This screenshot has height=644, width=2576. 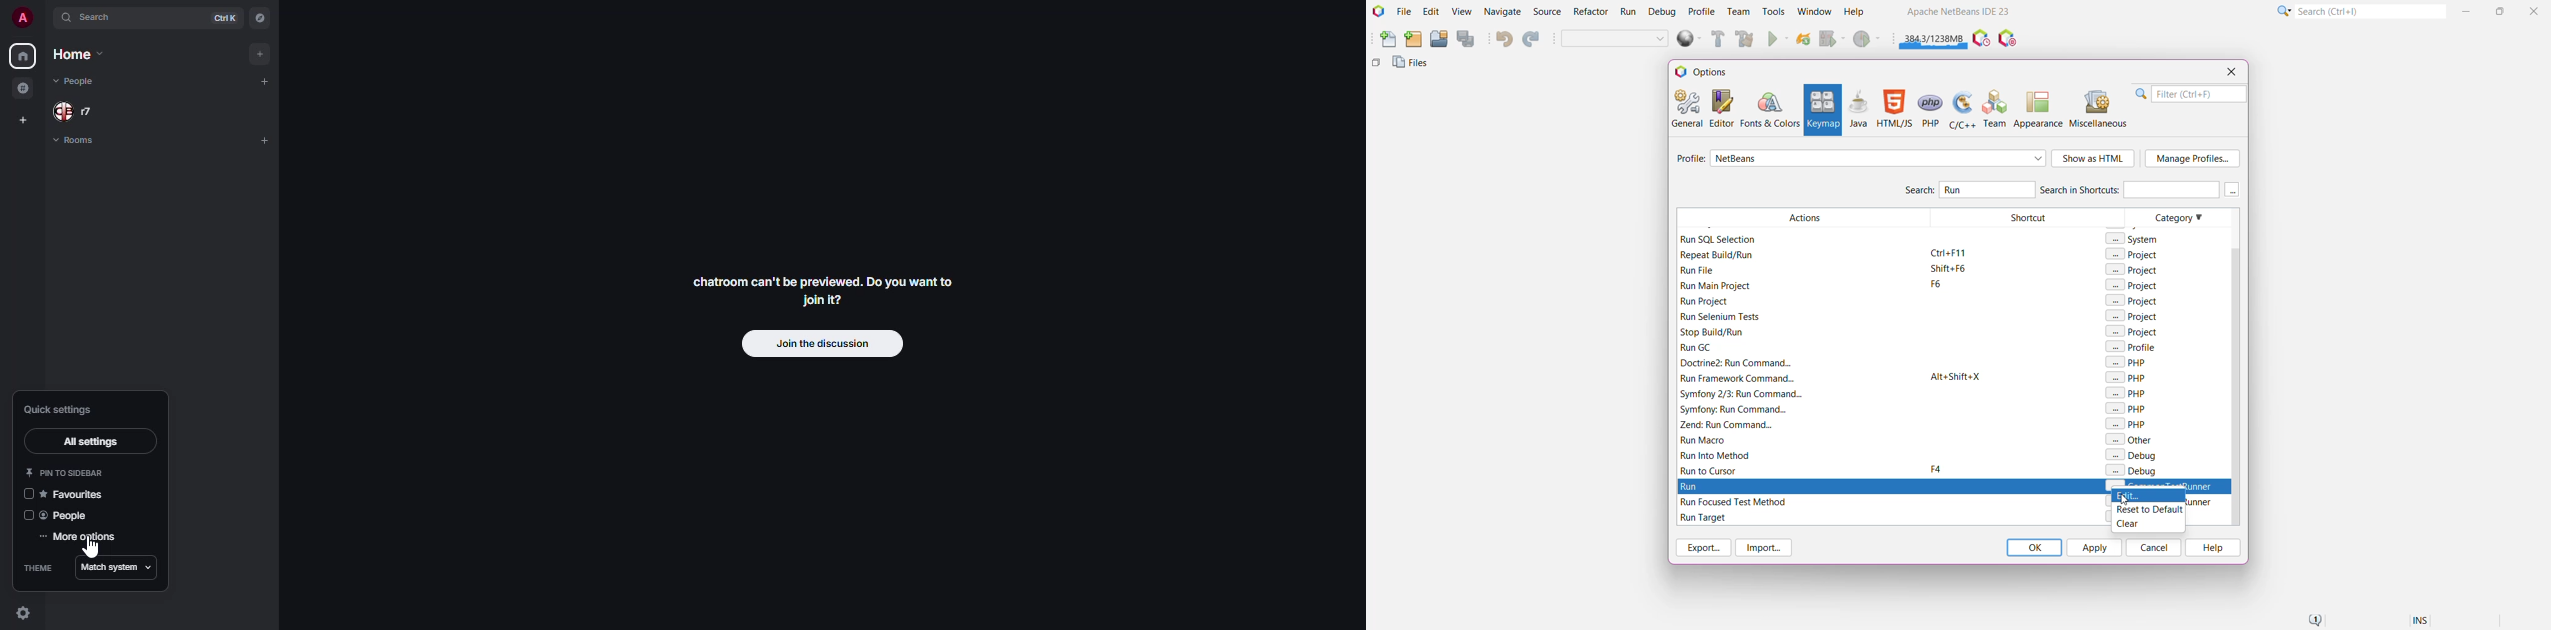 What do you see at coordinates (79, 111) in the screenshot?
I see `people` at bounding box center [79, 111].